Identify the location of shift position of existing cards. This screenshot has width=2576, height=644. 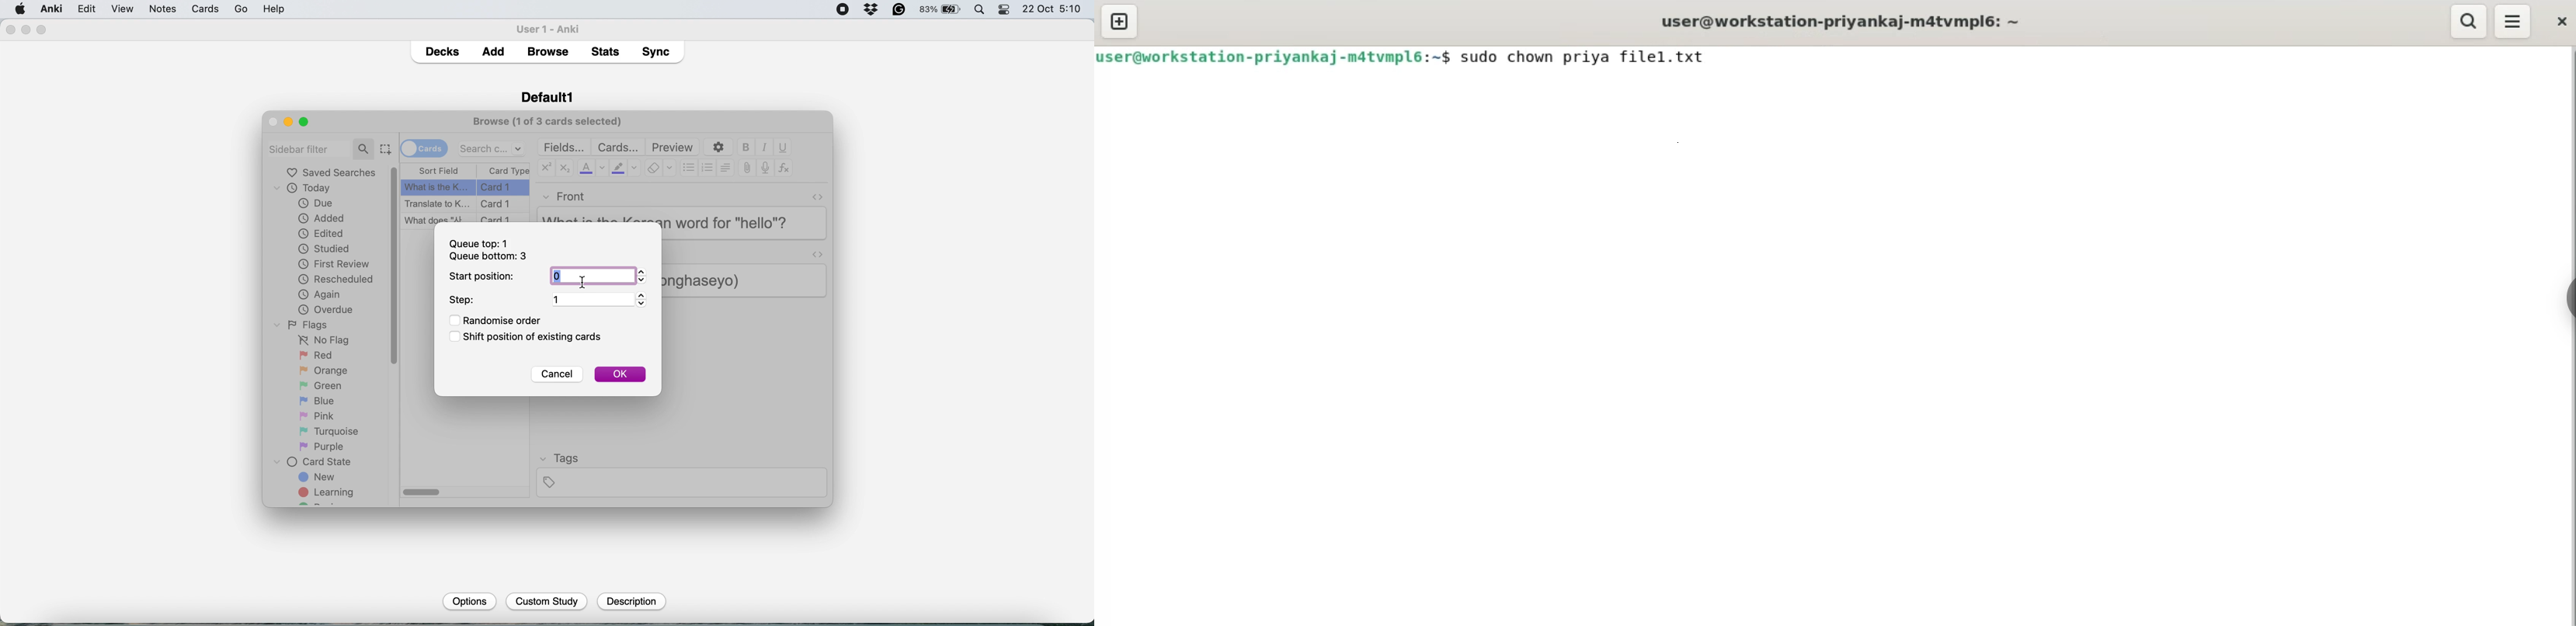
(532, 338).